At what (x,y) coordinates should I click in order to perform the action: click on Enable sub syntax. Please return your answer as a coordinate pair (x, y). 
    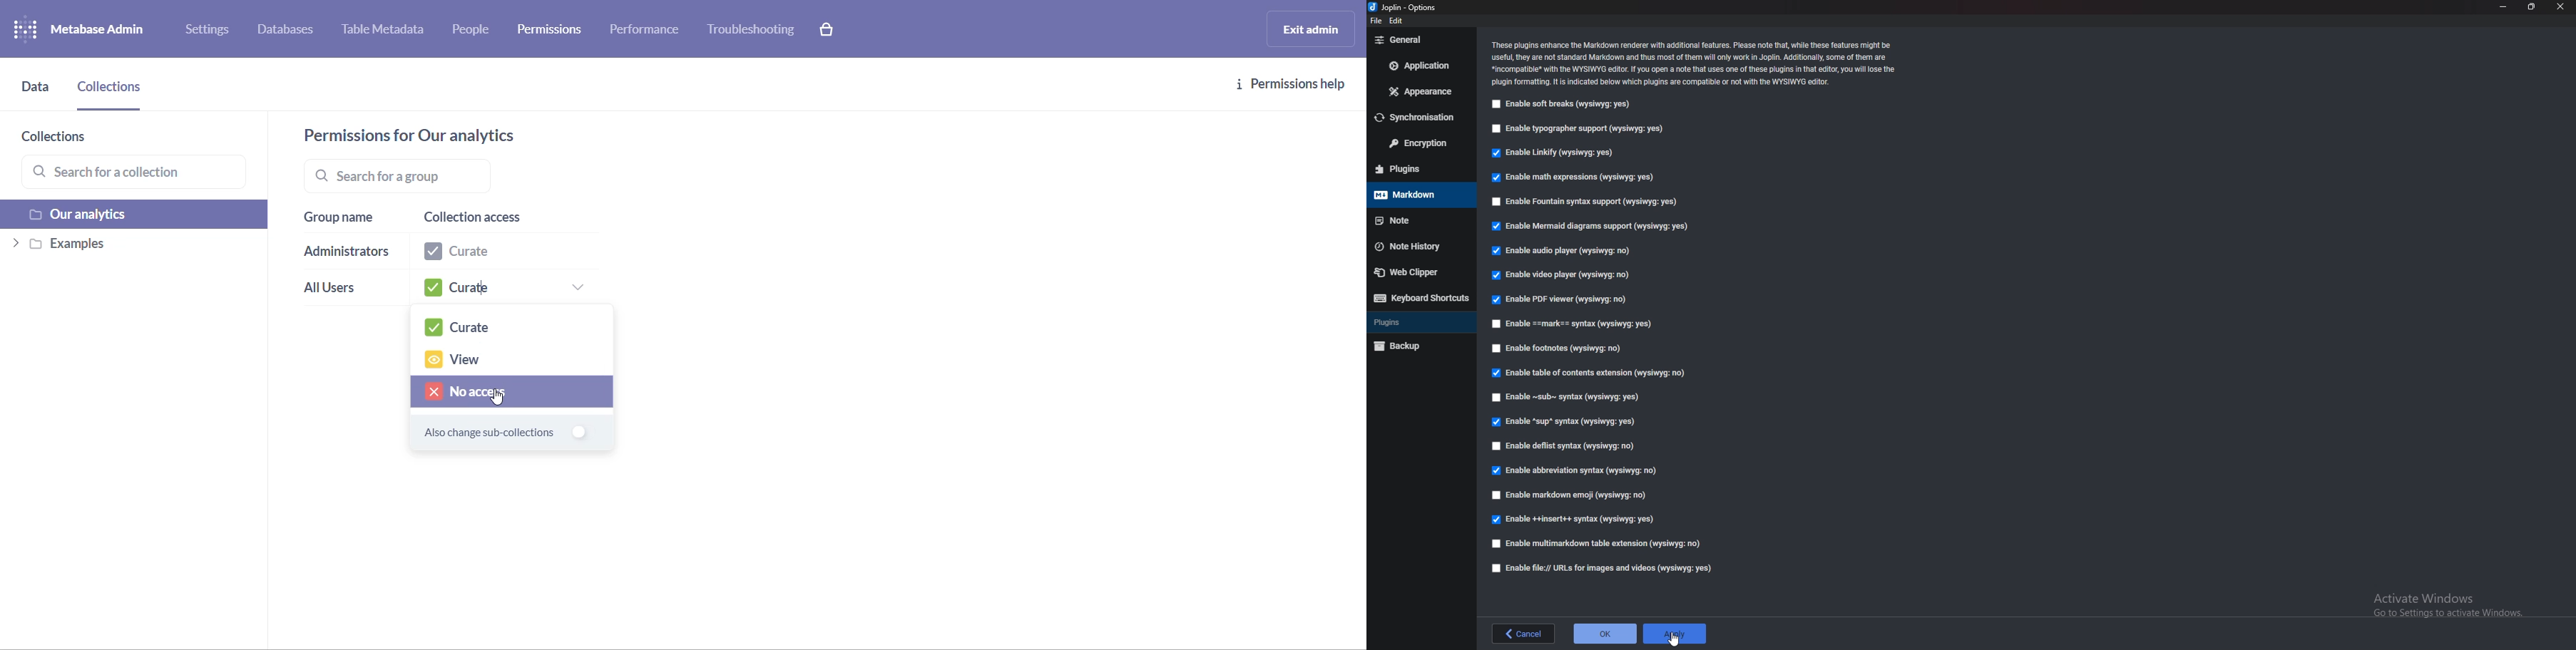
    Looking at the image, I should click on (1567, 397).